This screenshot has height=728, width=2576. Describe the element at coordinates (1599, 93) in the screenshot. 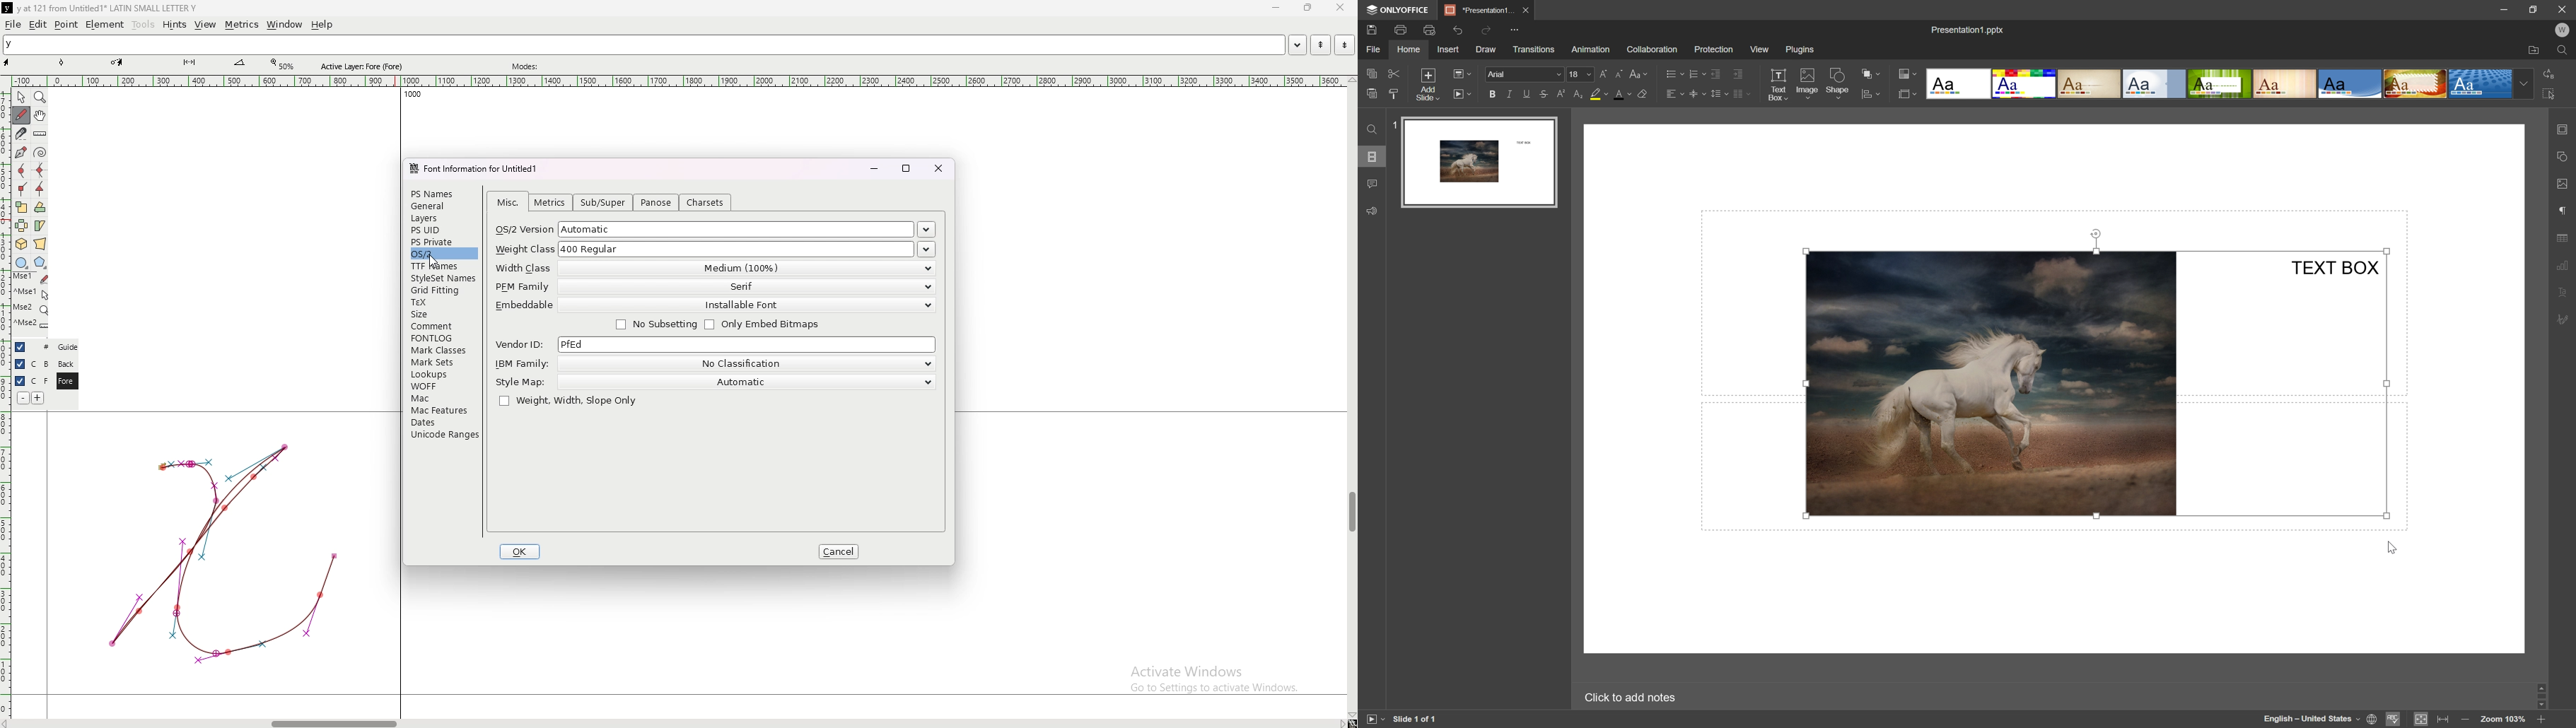

I see `background color` at that location.